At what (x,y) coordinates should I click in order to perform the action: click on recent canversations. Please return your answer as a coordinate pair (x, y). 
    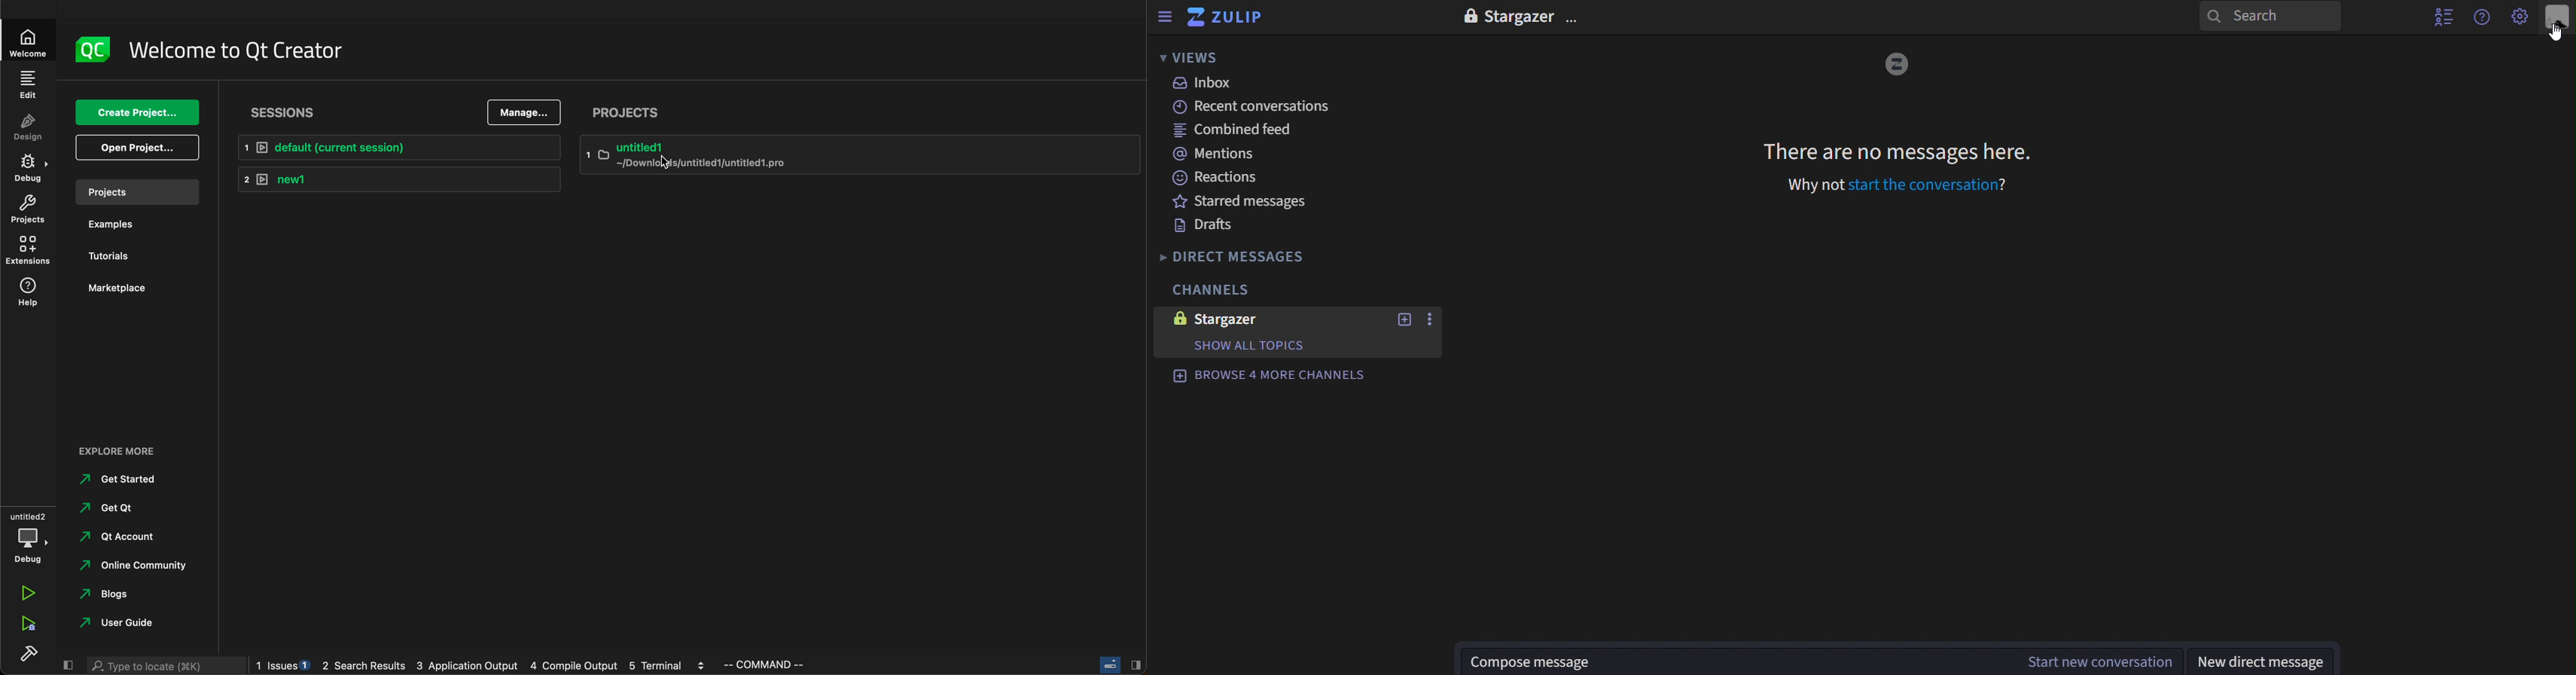
    Looking at the image, I should click on (1256, 106).